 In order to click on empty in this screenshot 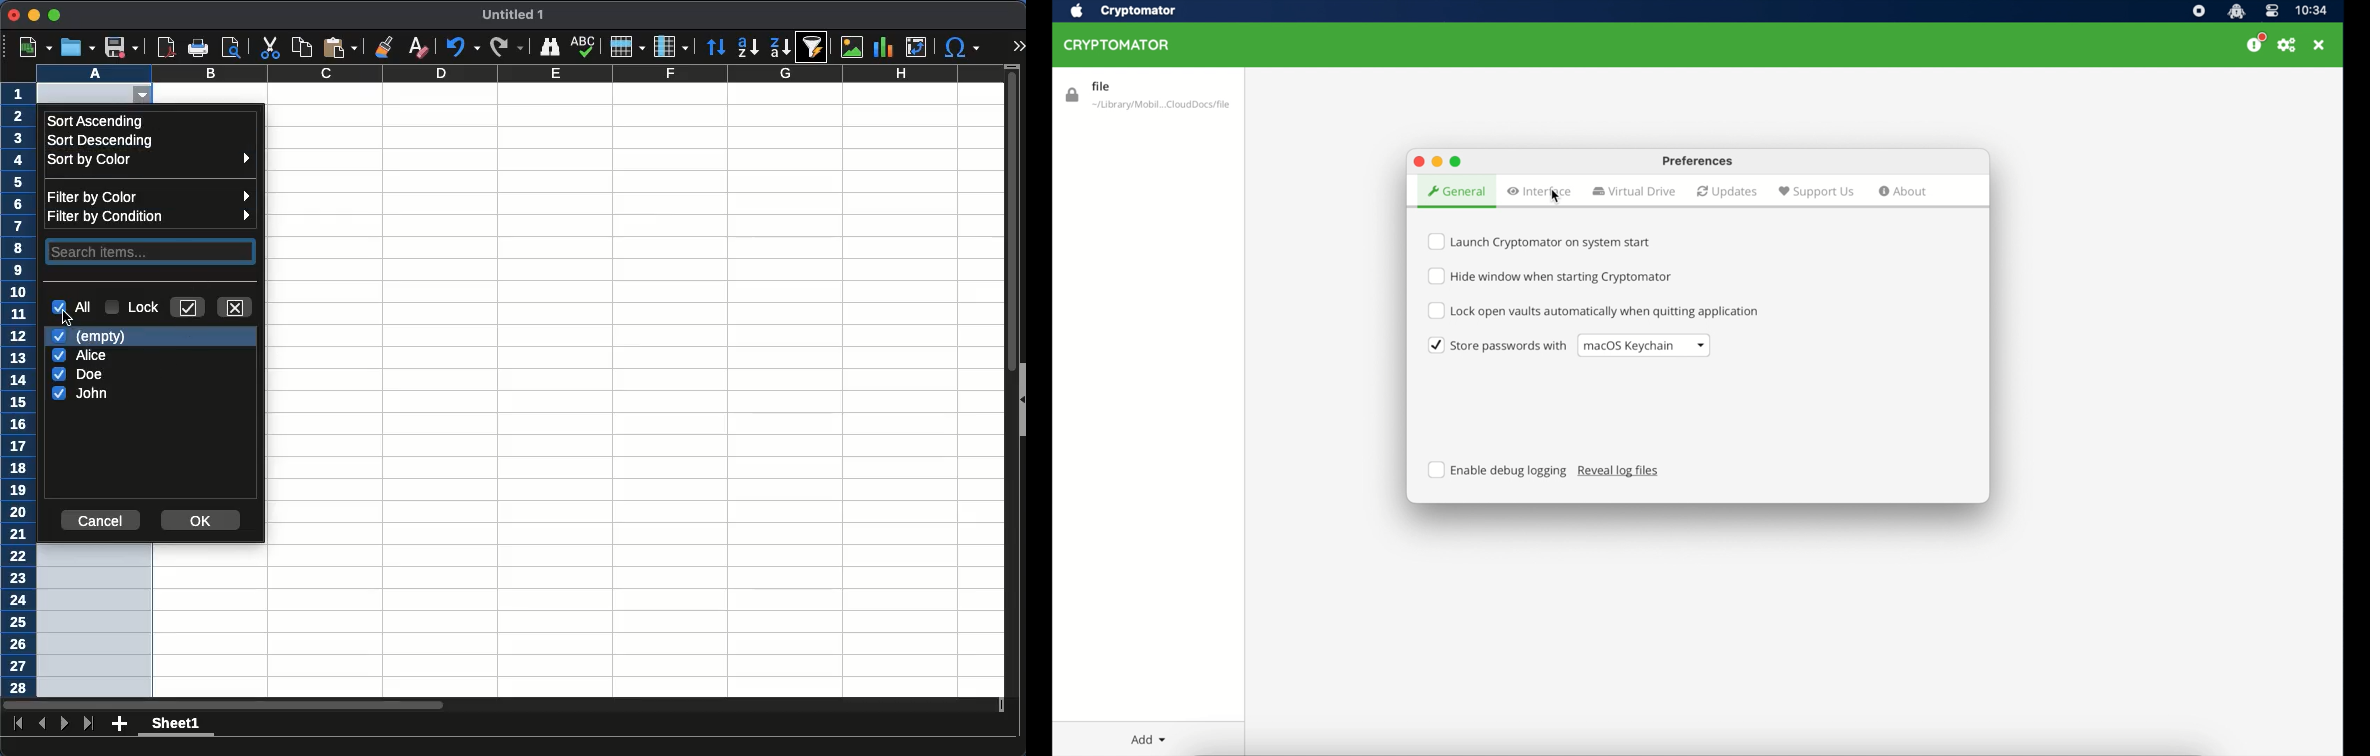, I will do `click(92, 338)`.